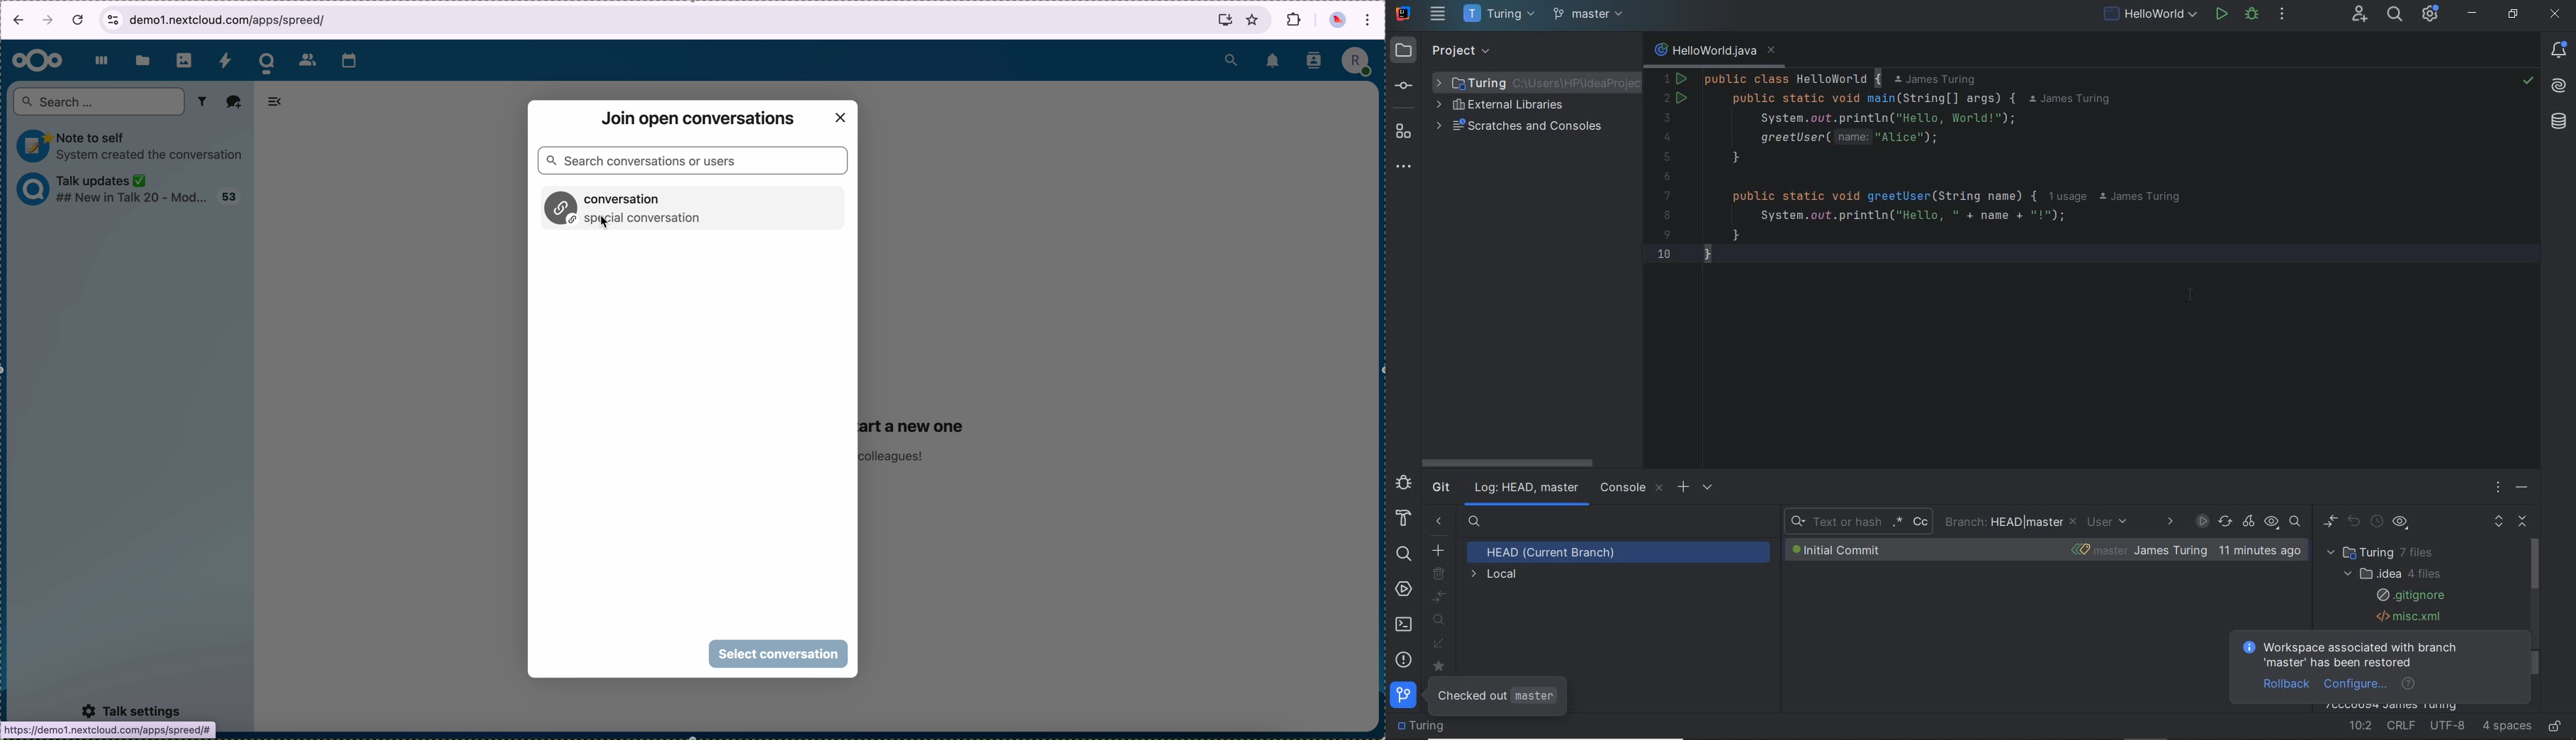 The width and height of the screenshot is (2576, 756). I want to click on .misc.xml, so click(2406, 617).